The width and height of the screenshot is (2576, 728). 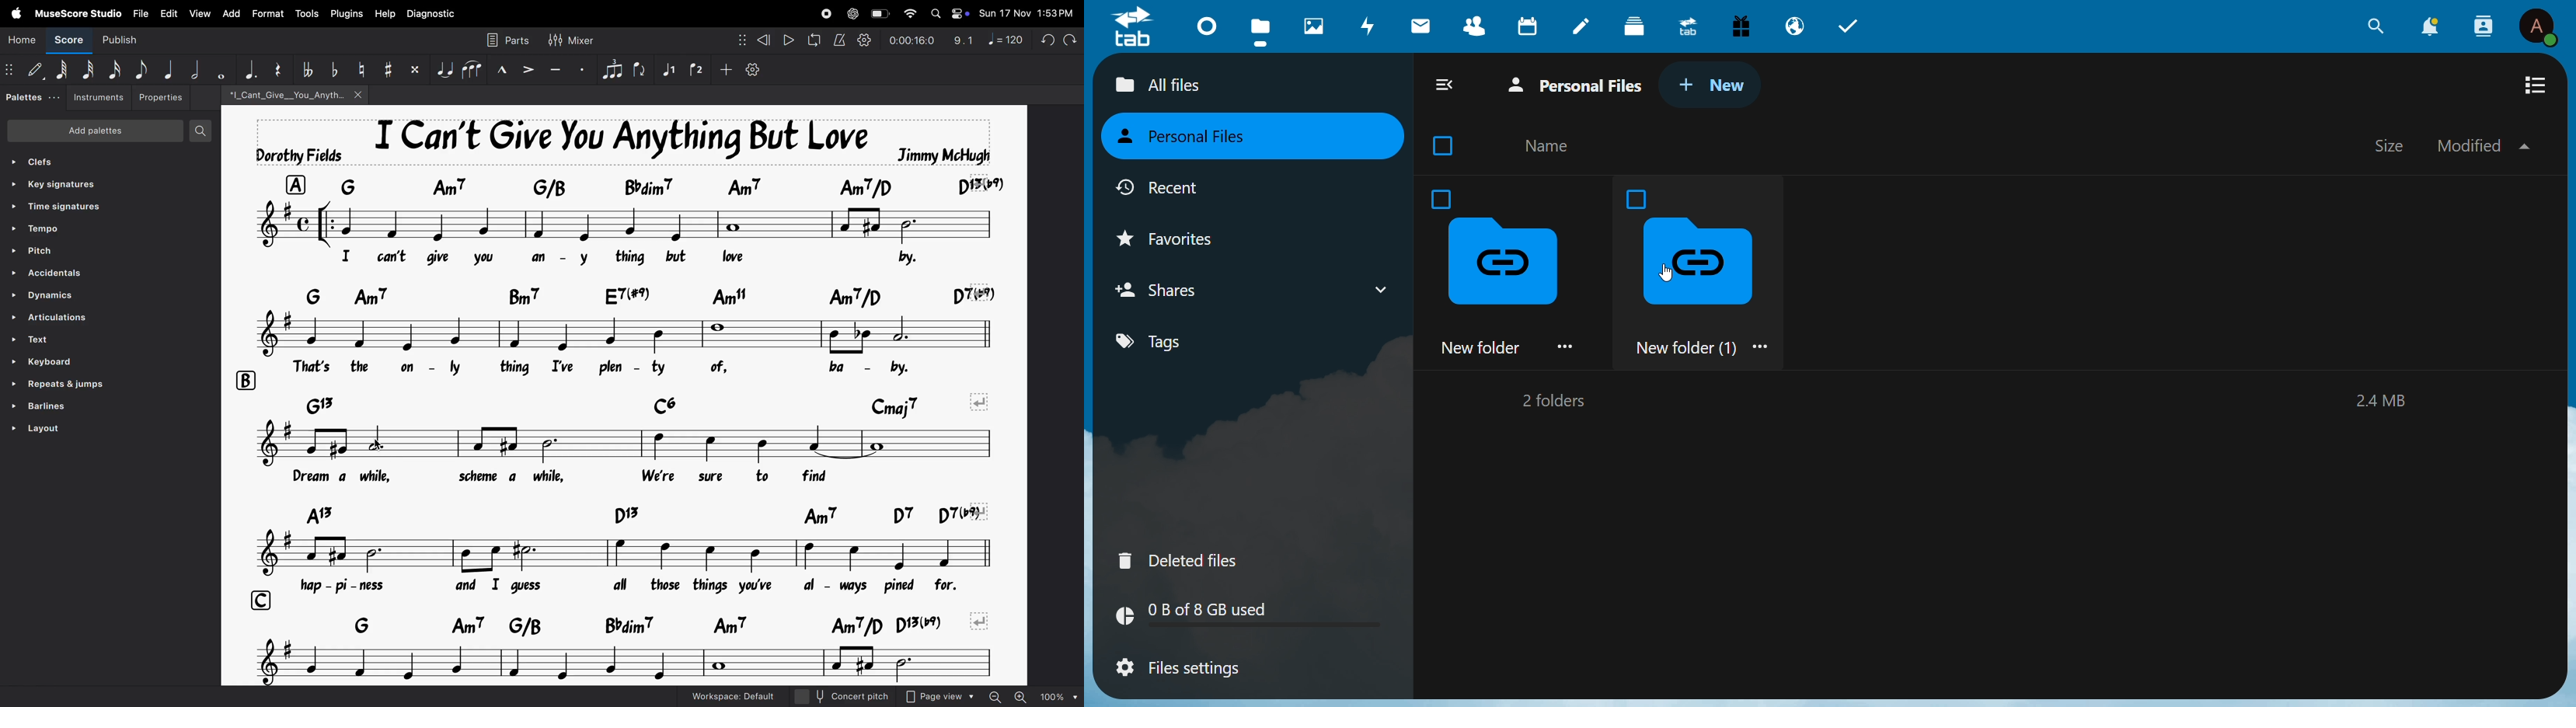 I want to click on personal files, so click(x=1192, y=137).